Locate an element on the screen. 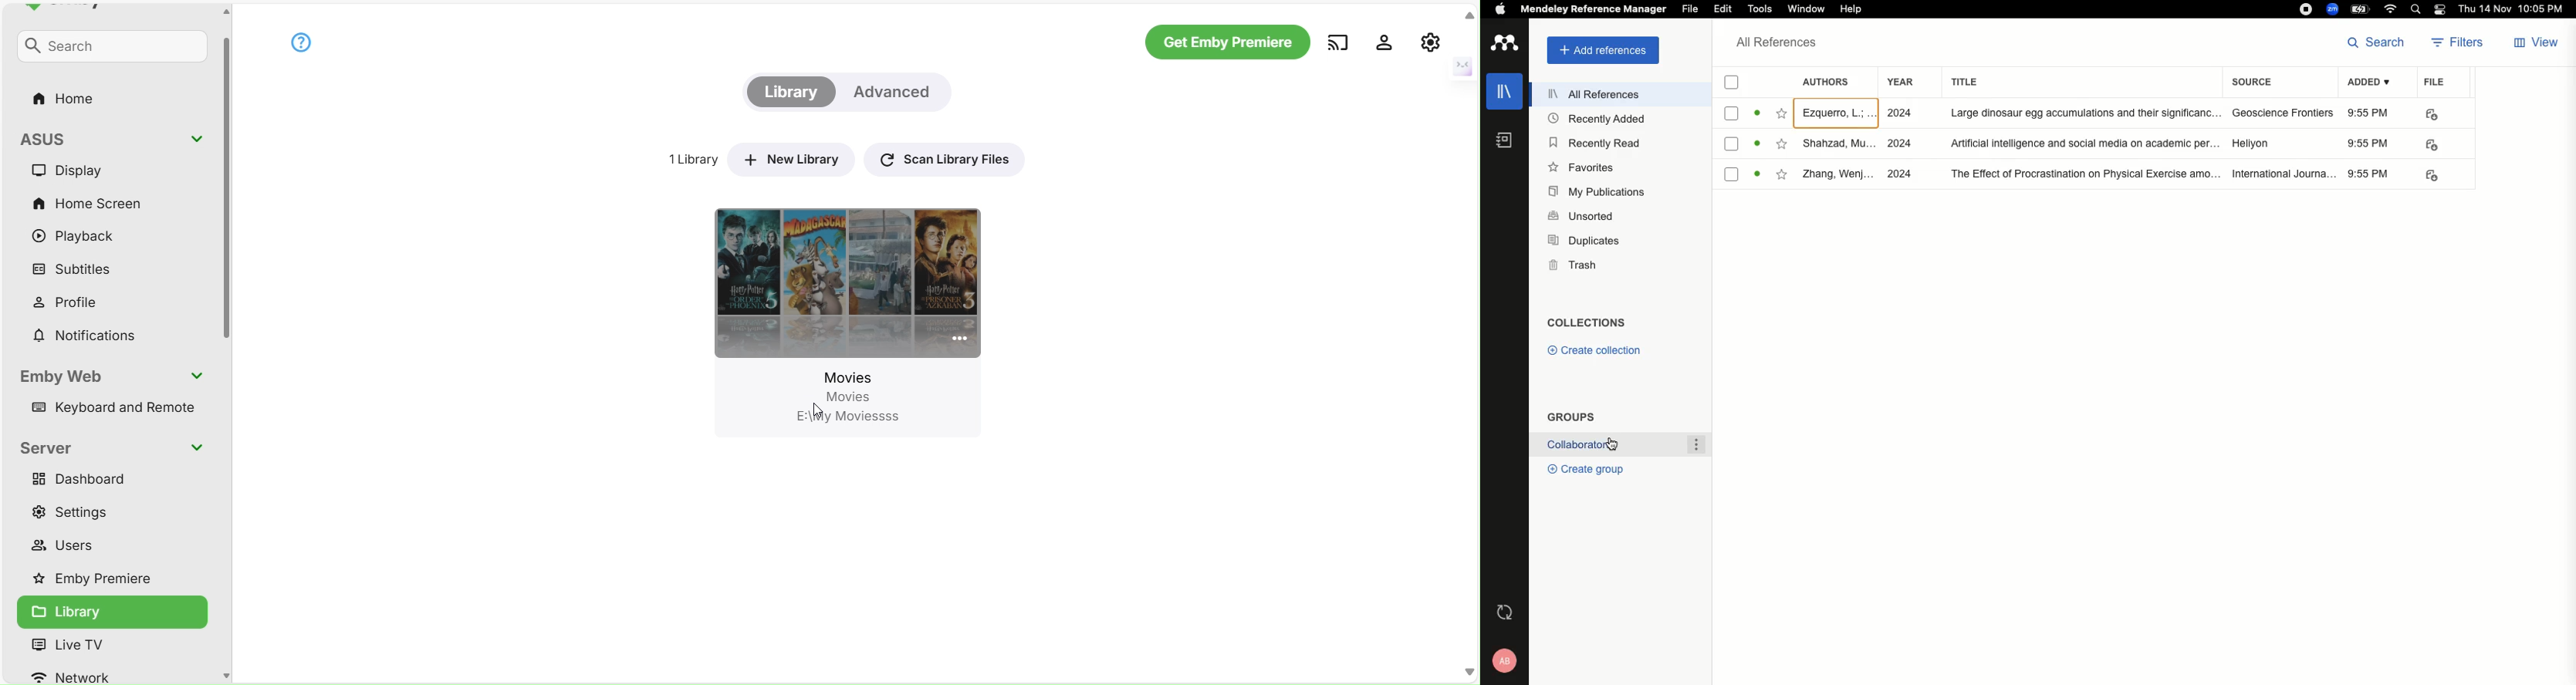 The height and width of the screenshot is (700, 2576). checkbox is located at coordinates (1731, 145).